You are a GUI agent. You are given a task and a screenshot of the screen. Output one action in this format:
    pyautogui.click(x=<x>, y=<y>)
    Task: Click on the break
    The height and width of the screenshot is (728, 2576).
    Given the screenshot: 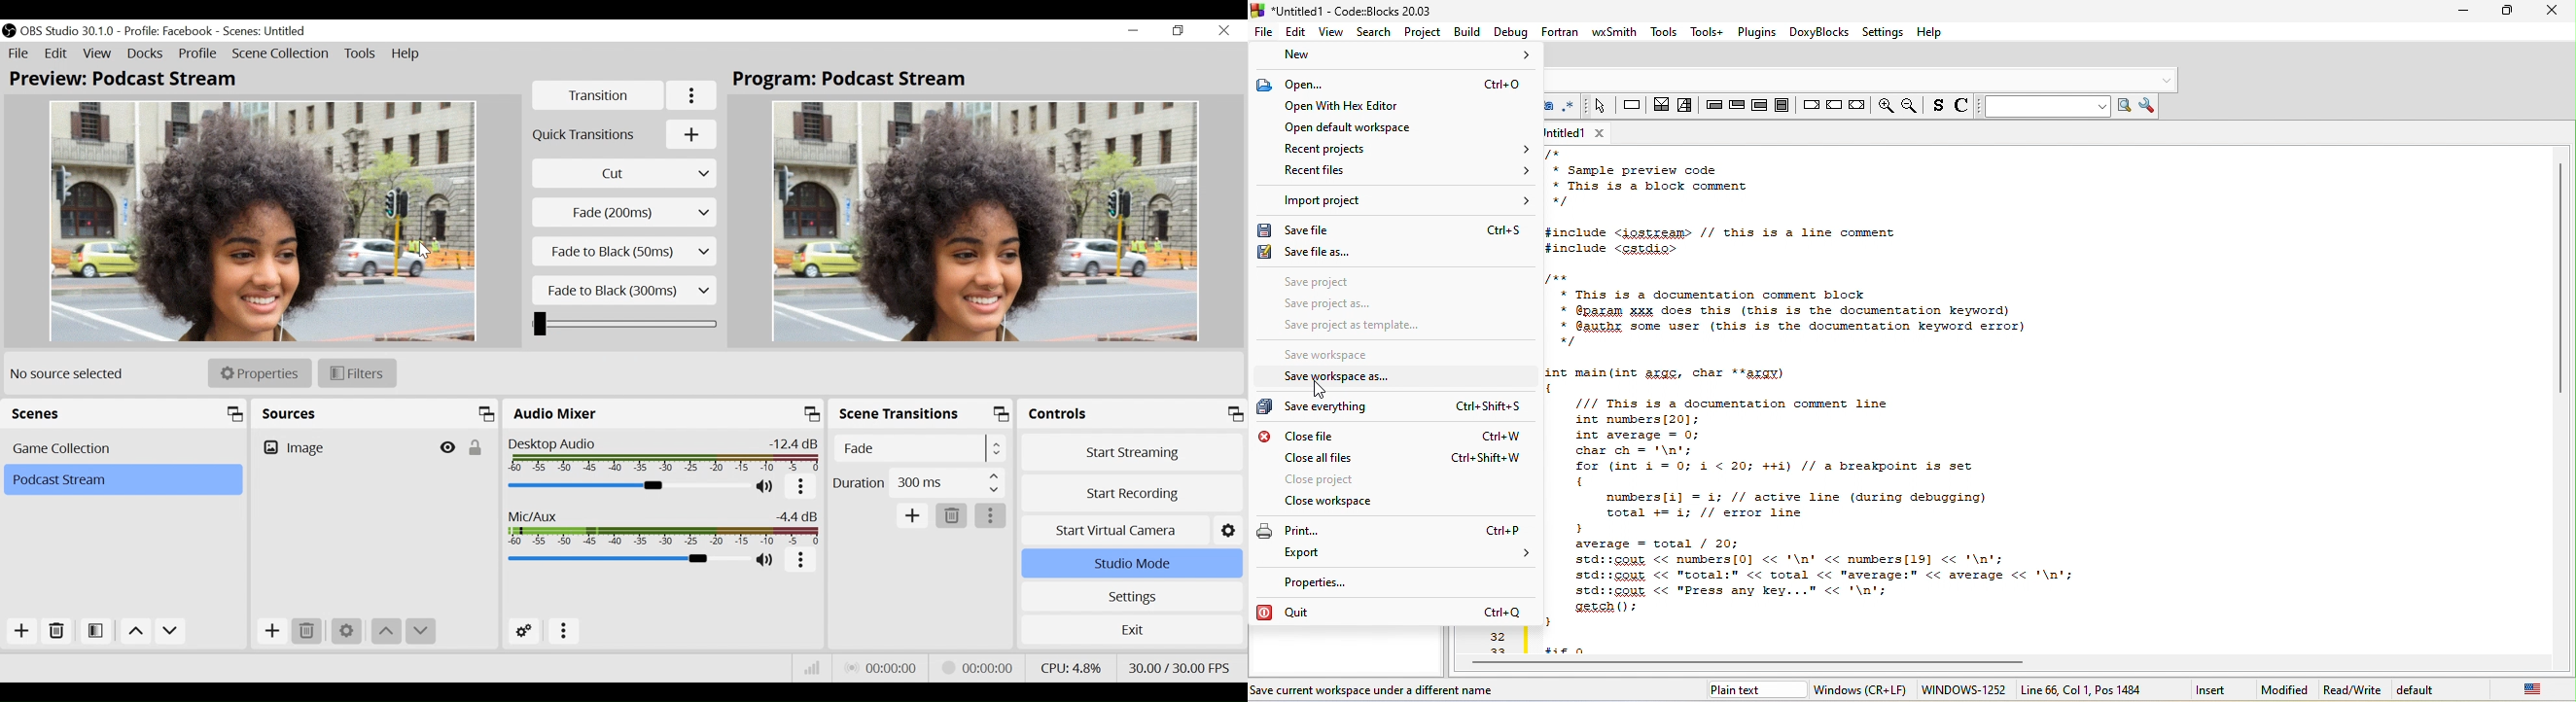 What is the action you would take?
    pyautogui.click(x=1810, y=103)
    